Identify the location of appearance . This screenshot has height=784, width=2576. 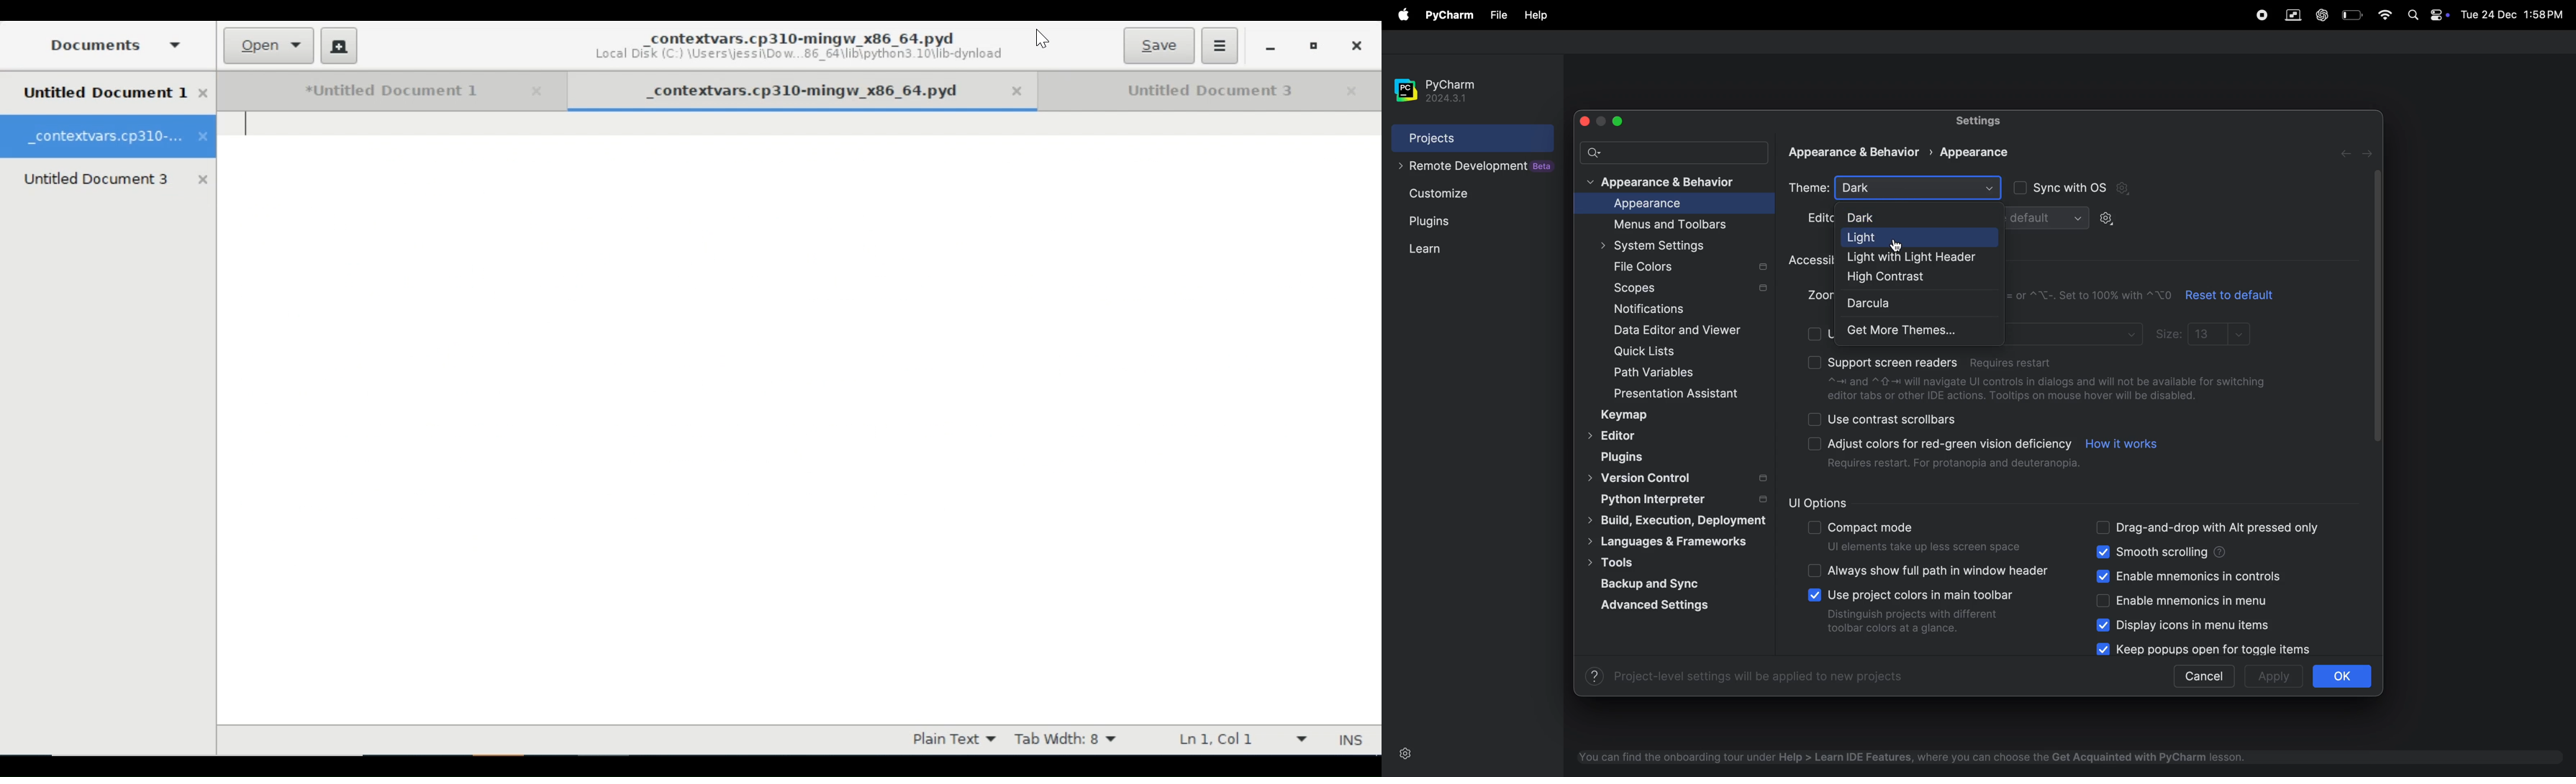
(1682, 206).